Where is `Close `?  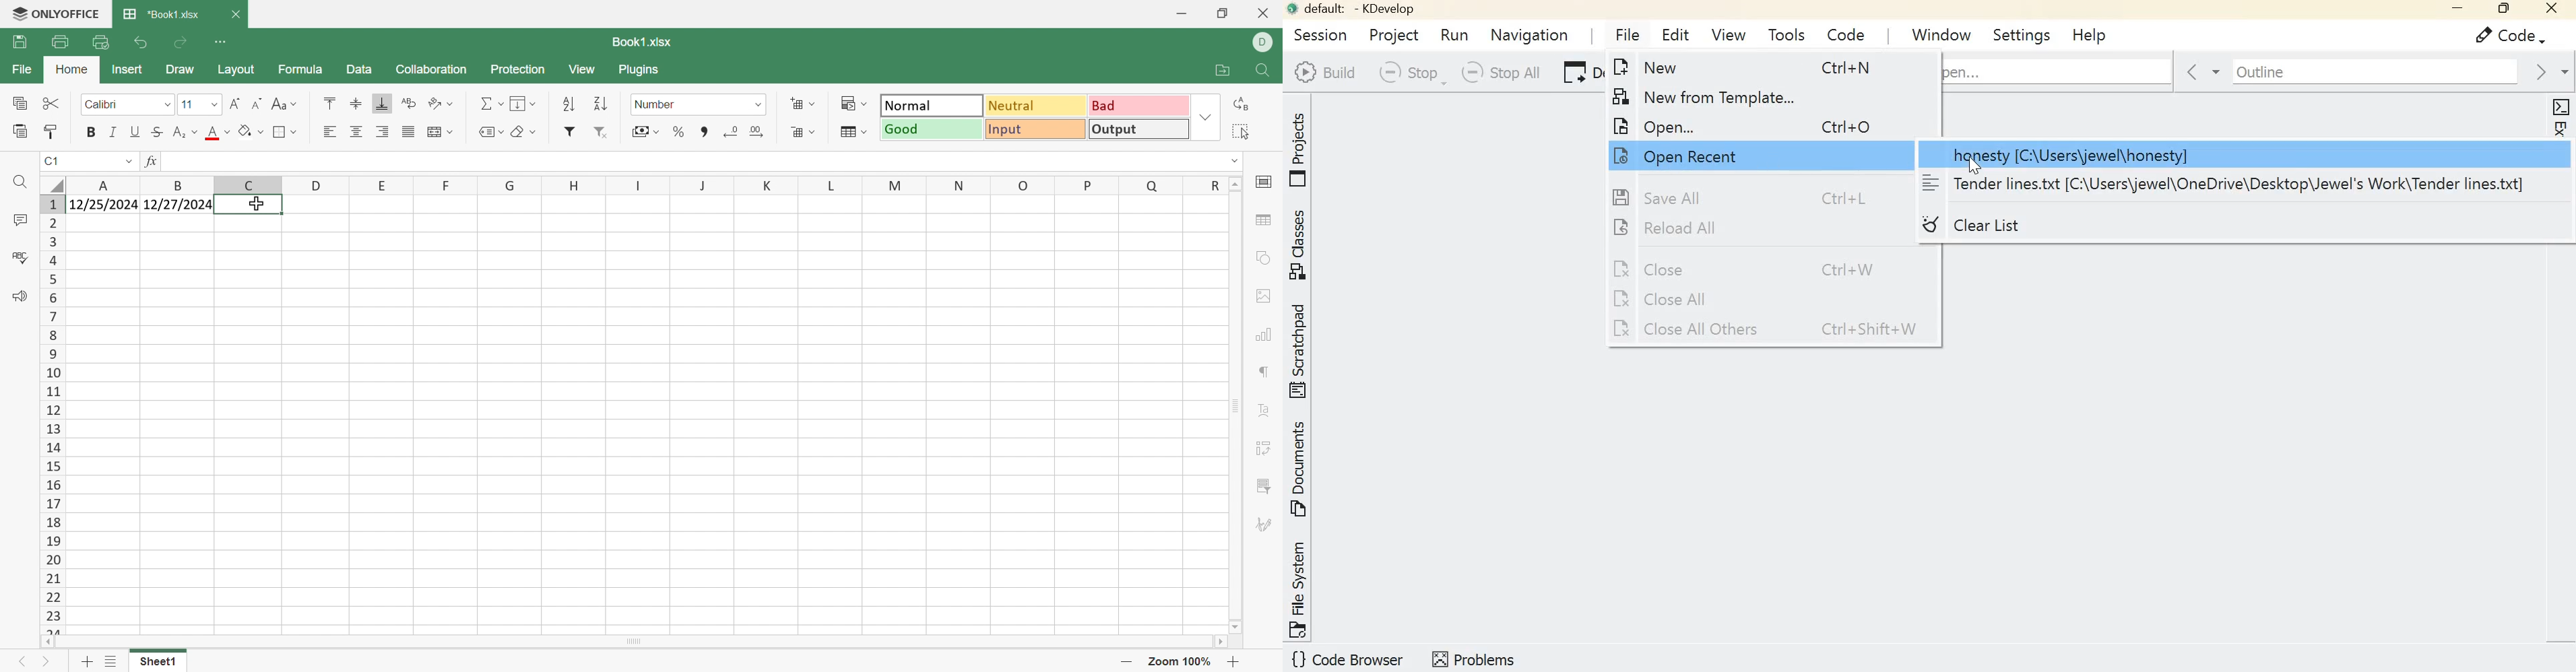
Close  is located at coordinates (1269, 13).